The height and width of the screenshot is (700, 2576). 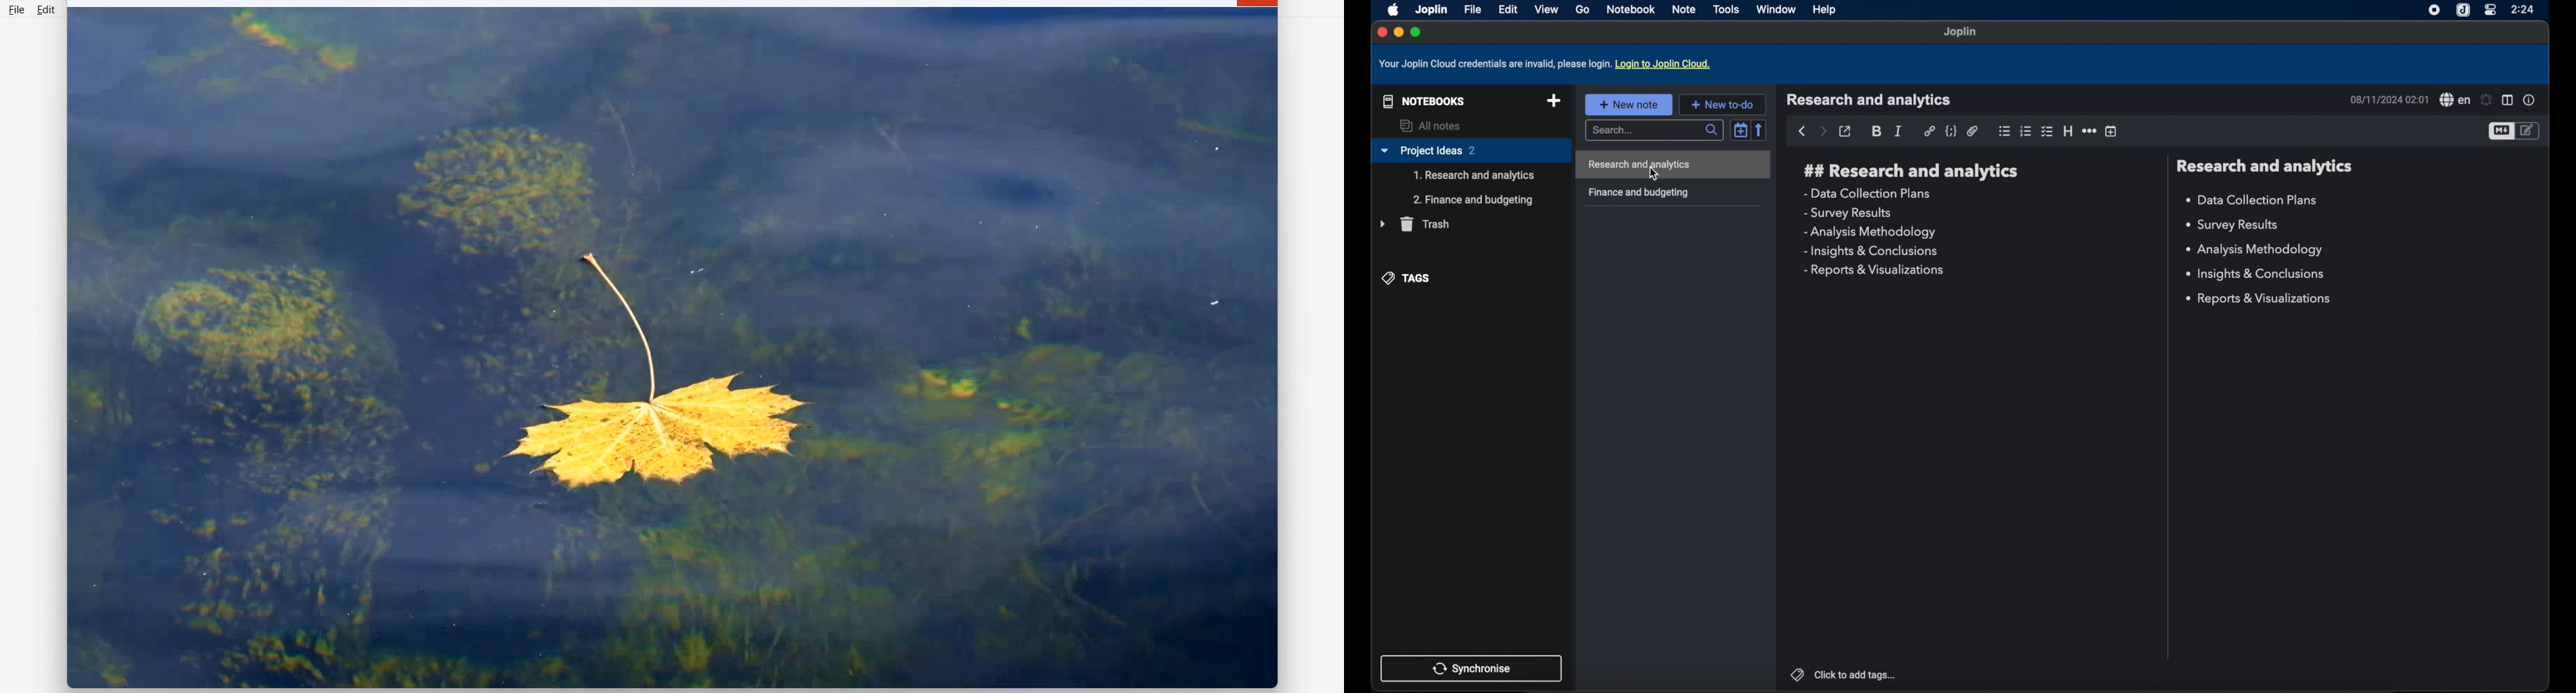 I want to click on trash menu, so click(x=1415, y=224).